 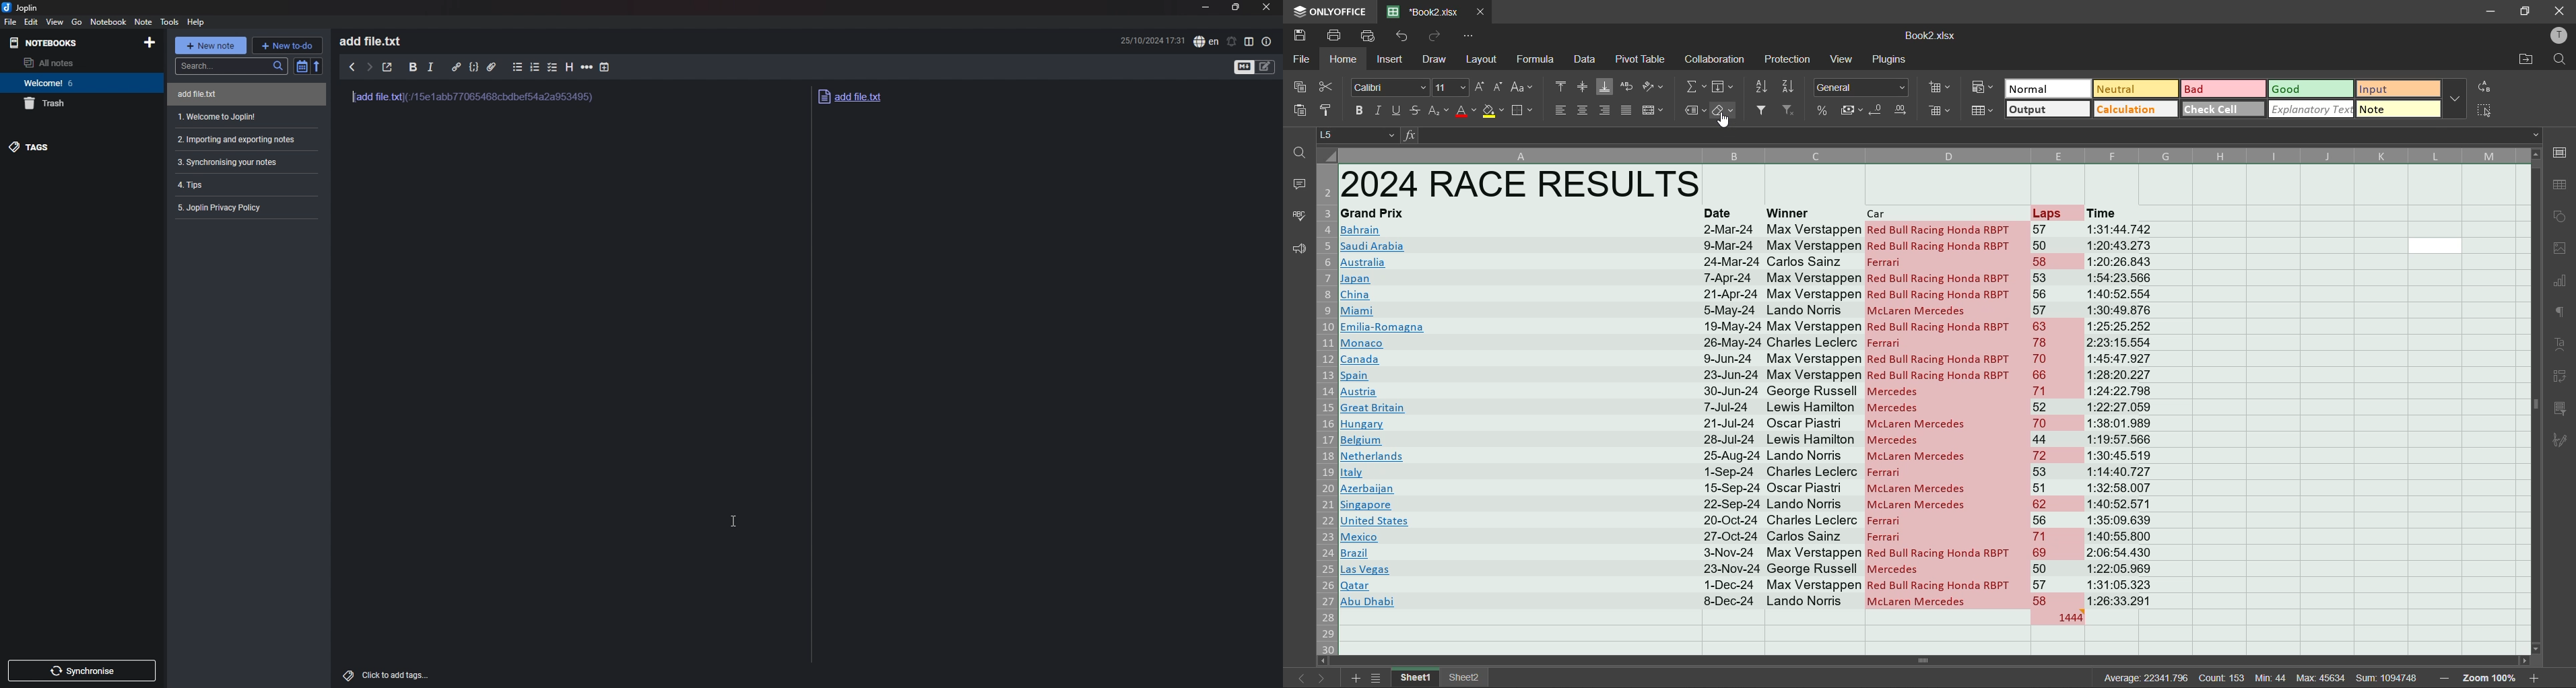 I want to click on zoom out, so click(x=2442, y=678).